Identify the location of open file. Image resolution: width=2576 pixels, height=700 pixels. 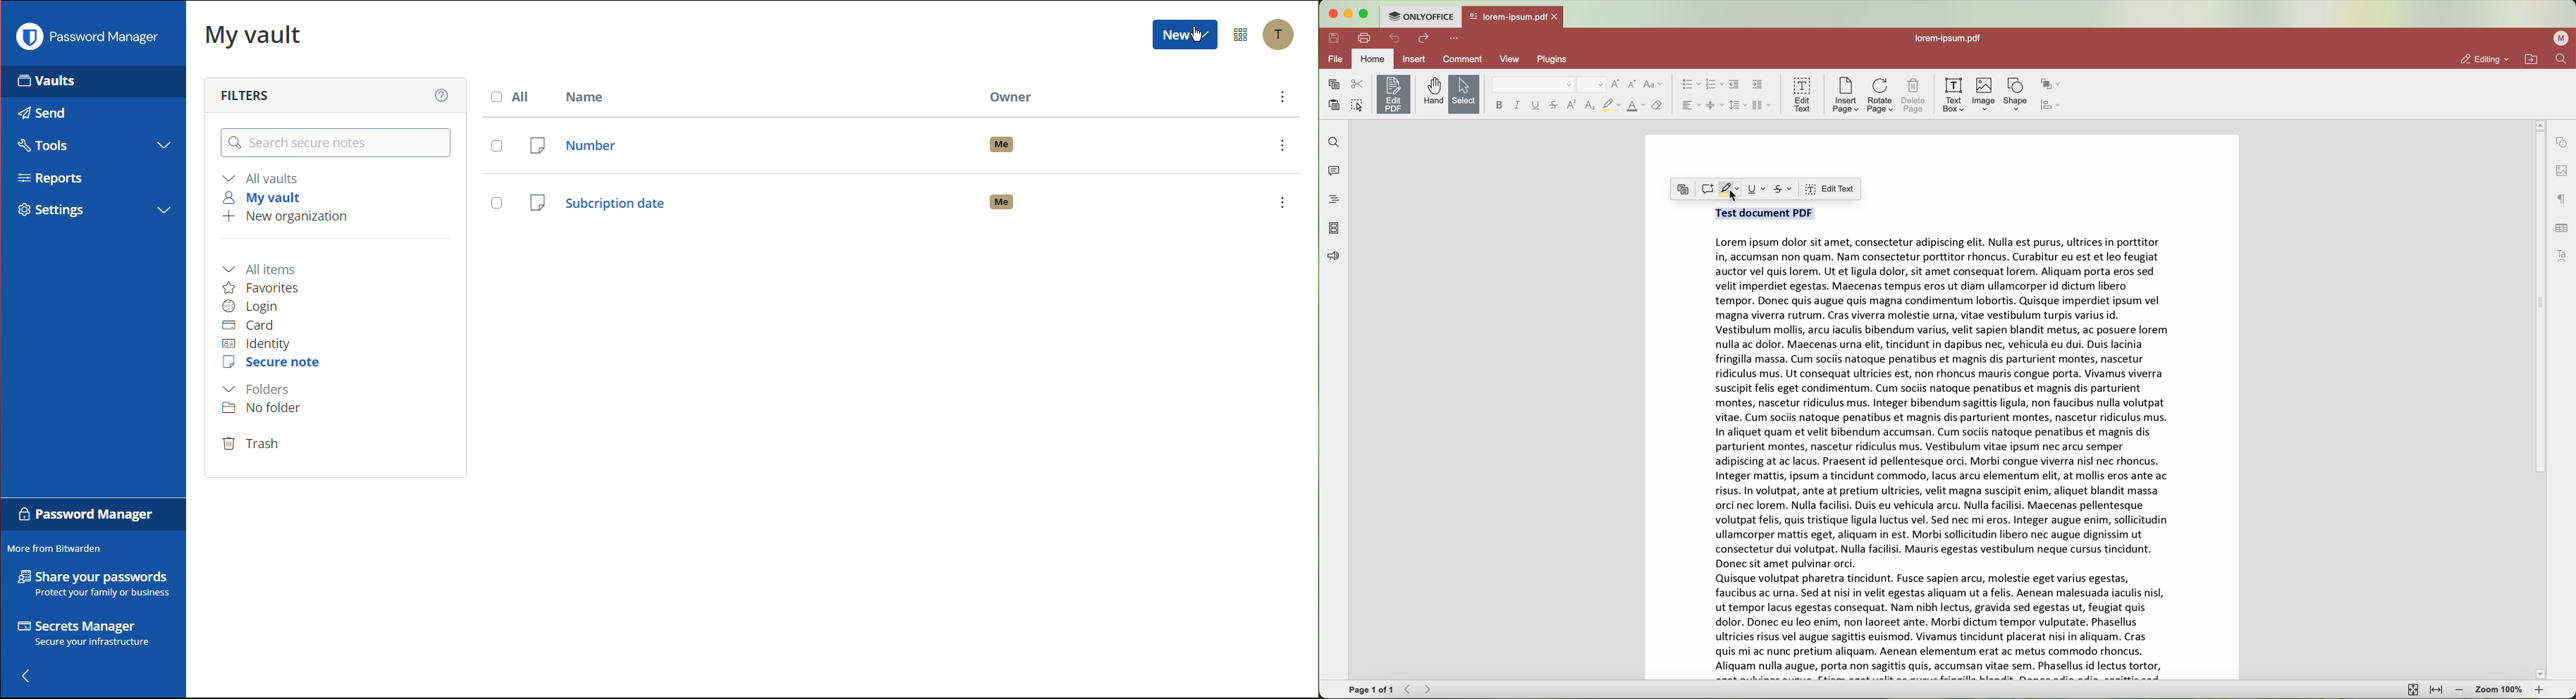
(1513, 18).